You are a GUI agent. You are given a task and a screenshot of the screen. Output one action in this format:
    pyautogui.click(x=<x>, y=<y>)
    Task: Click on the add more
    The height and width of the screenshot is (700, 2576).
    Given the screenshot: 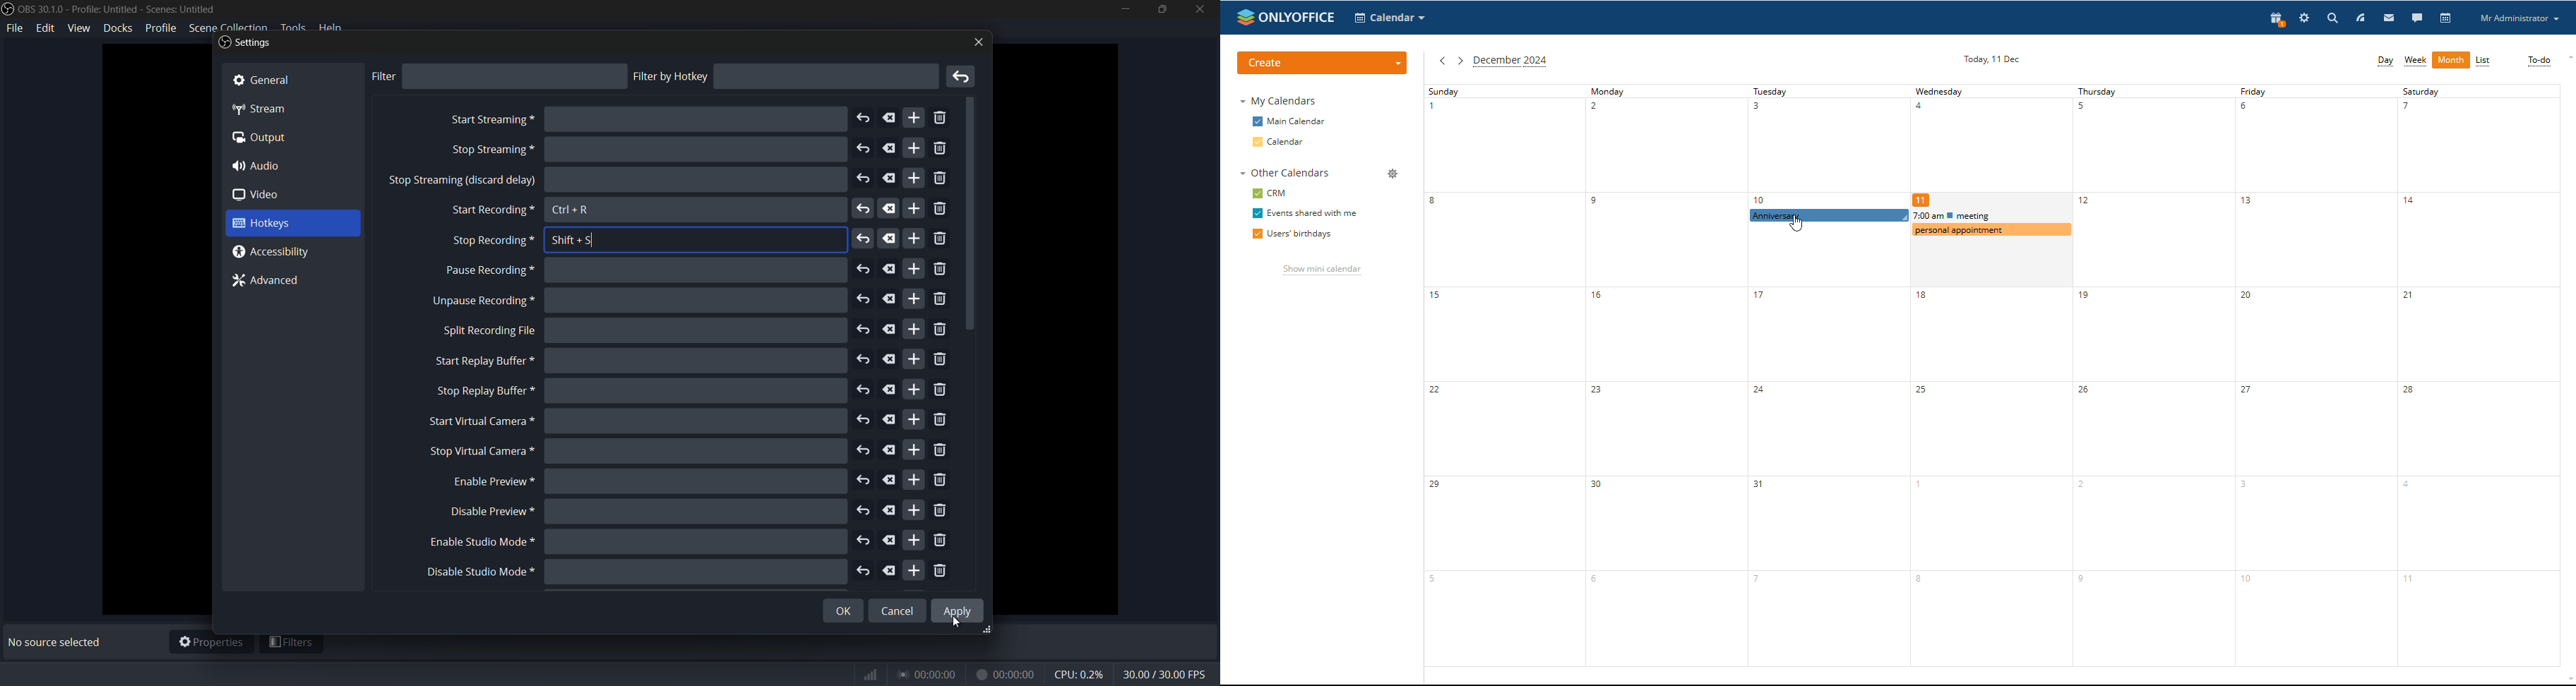 What is the action you would take?
    pyautogui.click(x=913, y=269)
    